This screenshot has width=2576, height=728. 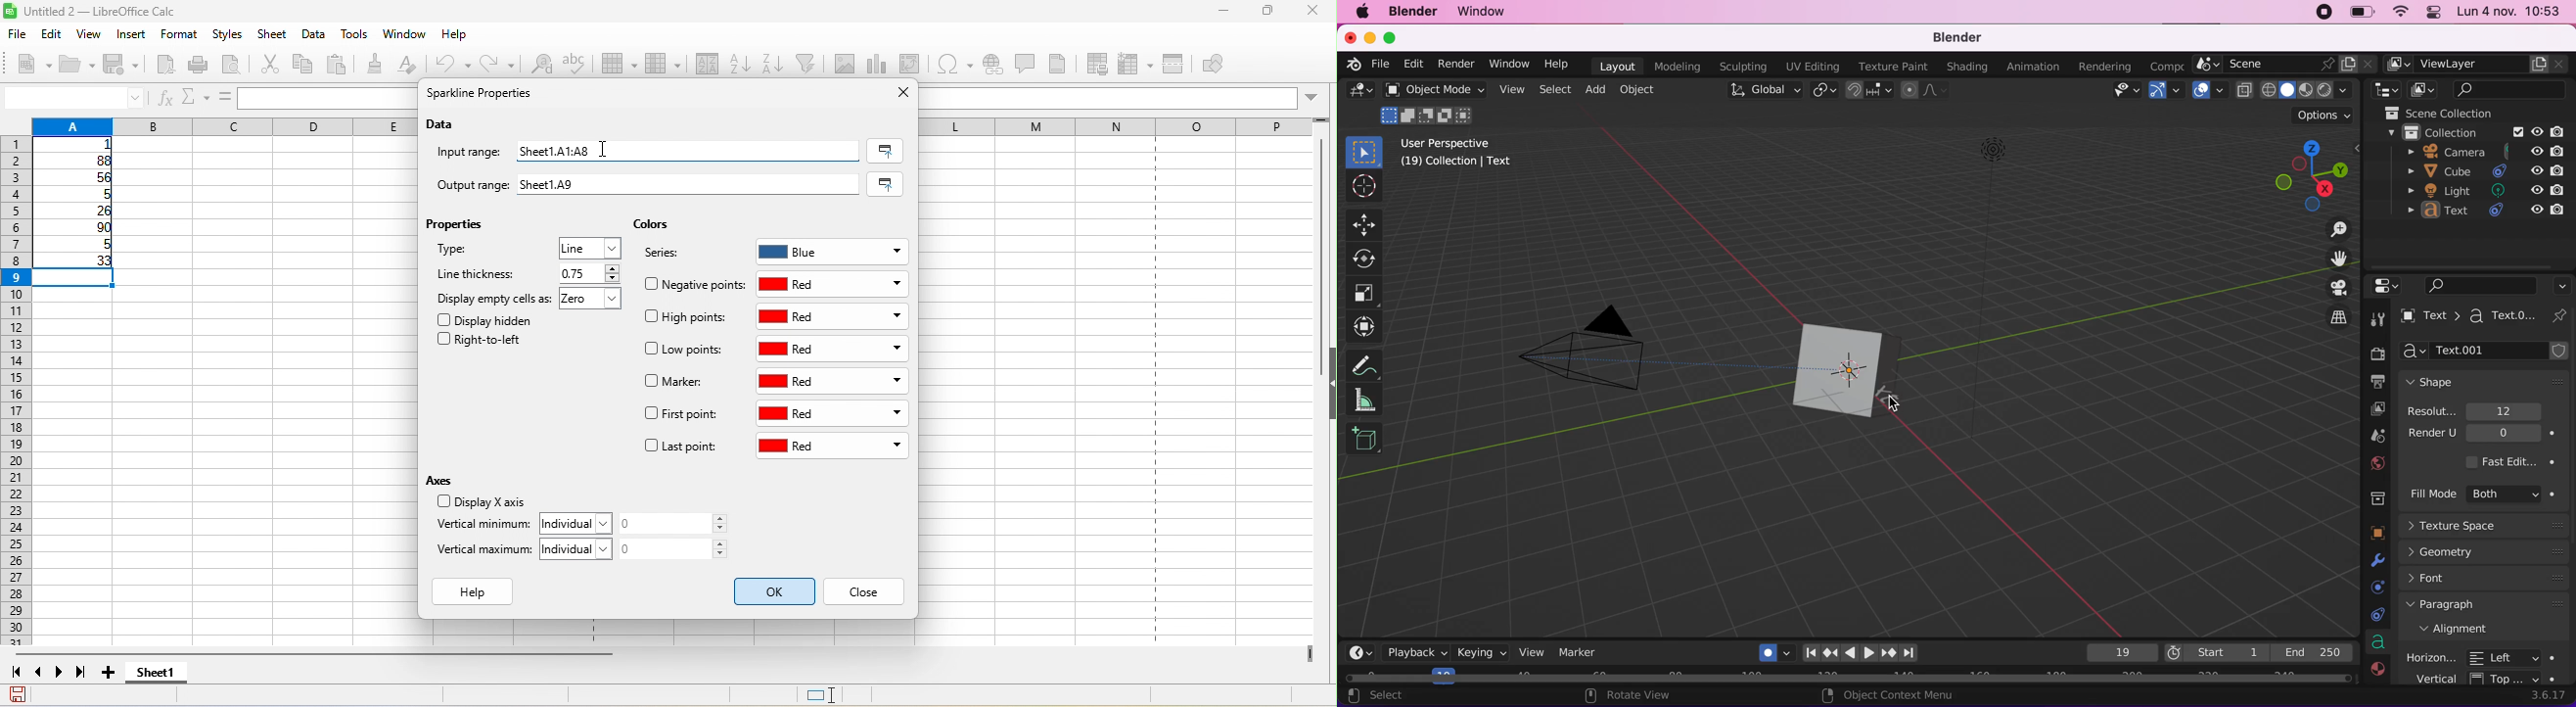 I want to click on input range, so click(x=472, y=154).